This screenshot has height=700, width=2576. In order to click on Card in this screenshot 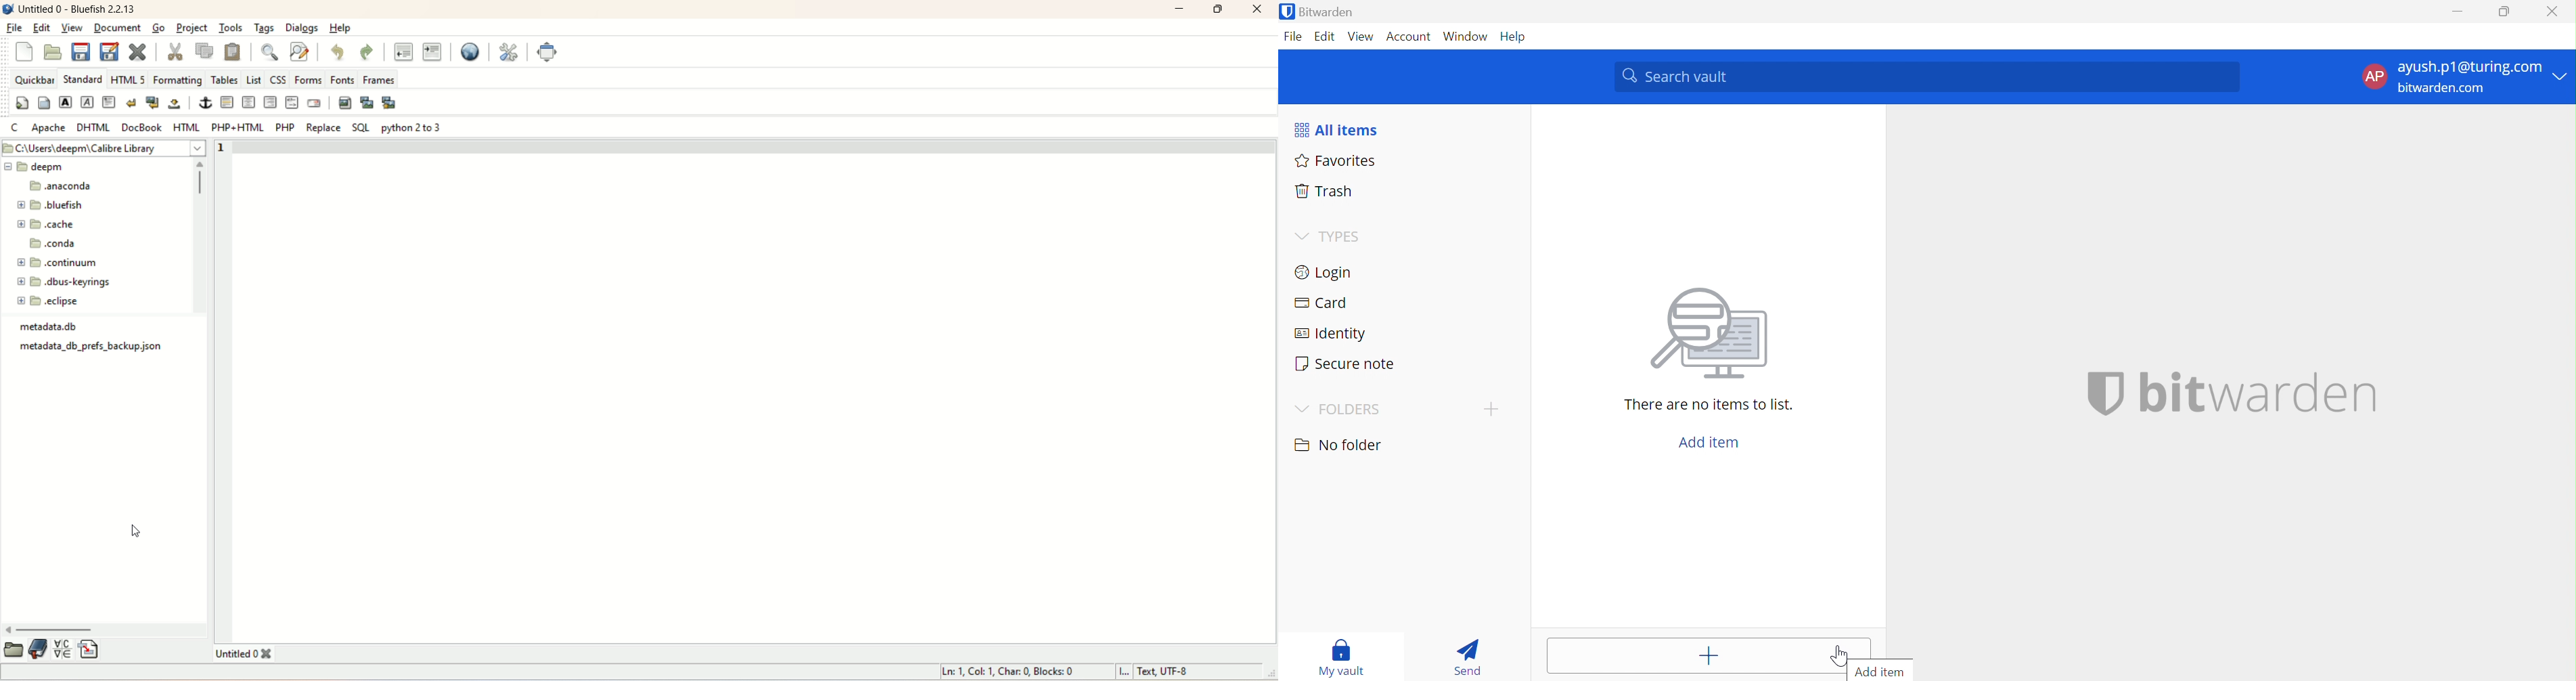, I will do `click(1319, 301)`.